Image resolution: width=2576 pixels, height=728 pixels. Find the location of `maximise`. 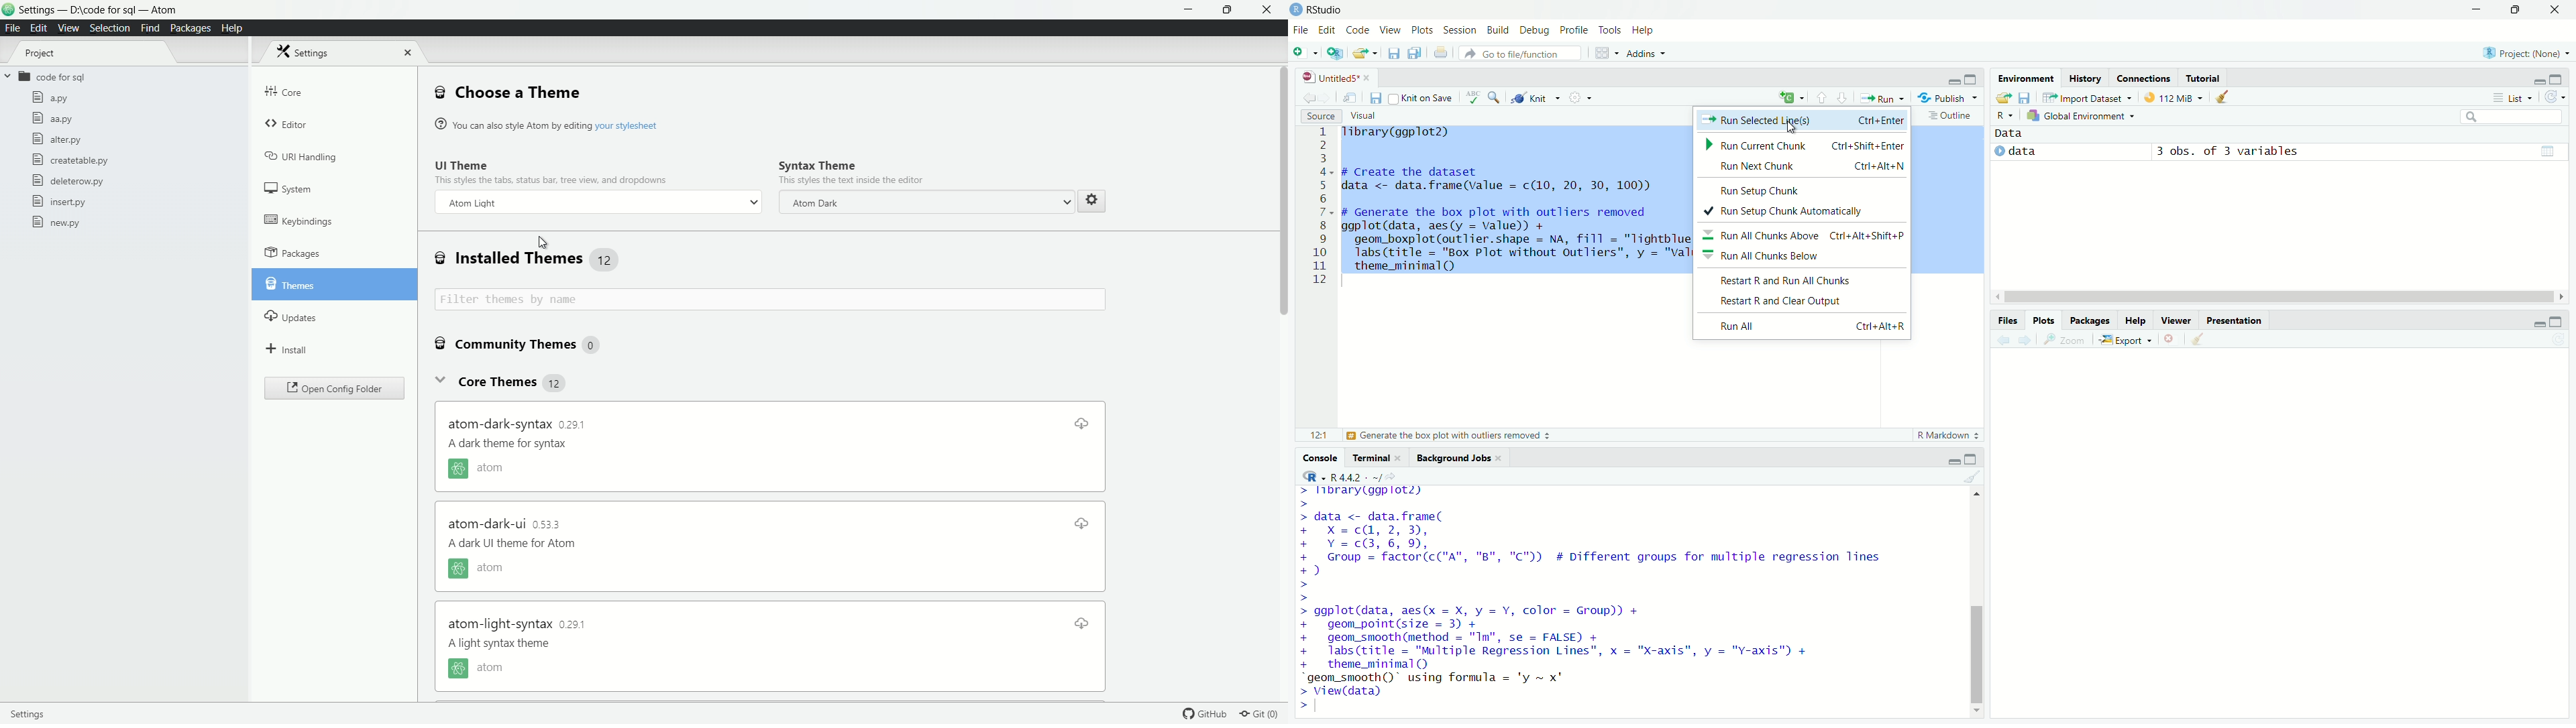

maximise is located at coordinates (2555, 80).